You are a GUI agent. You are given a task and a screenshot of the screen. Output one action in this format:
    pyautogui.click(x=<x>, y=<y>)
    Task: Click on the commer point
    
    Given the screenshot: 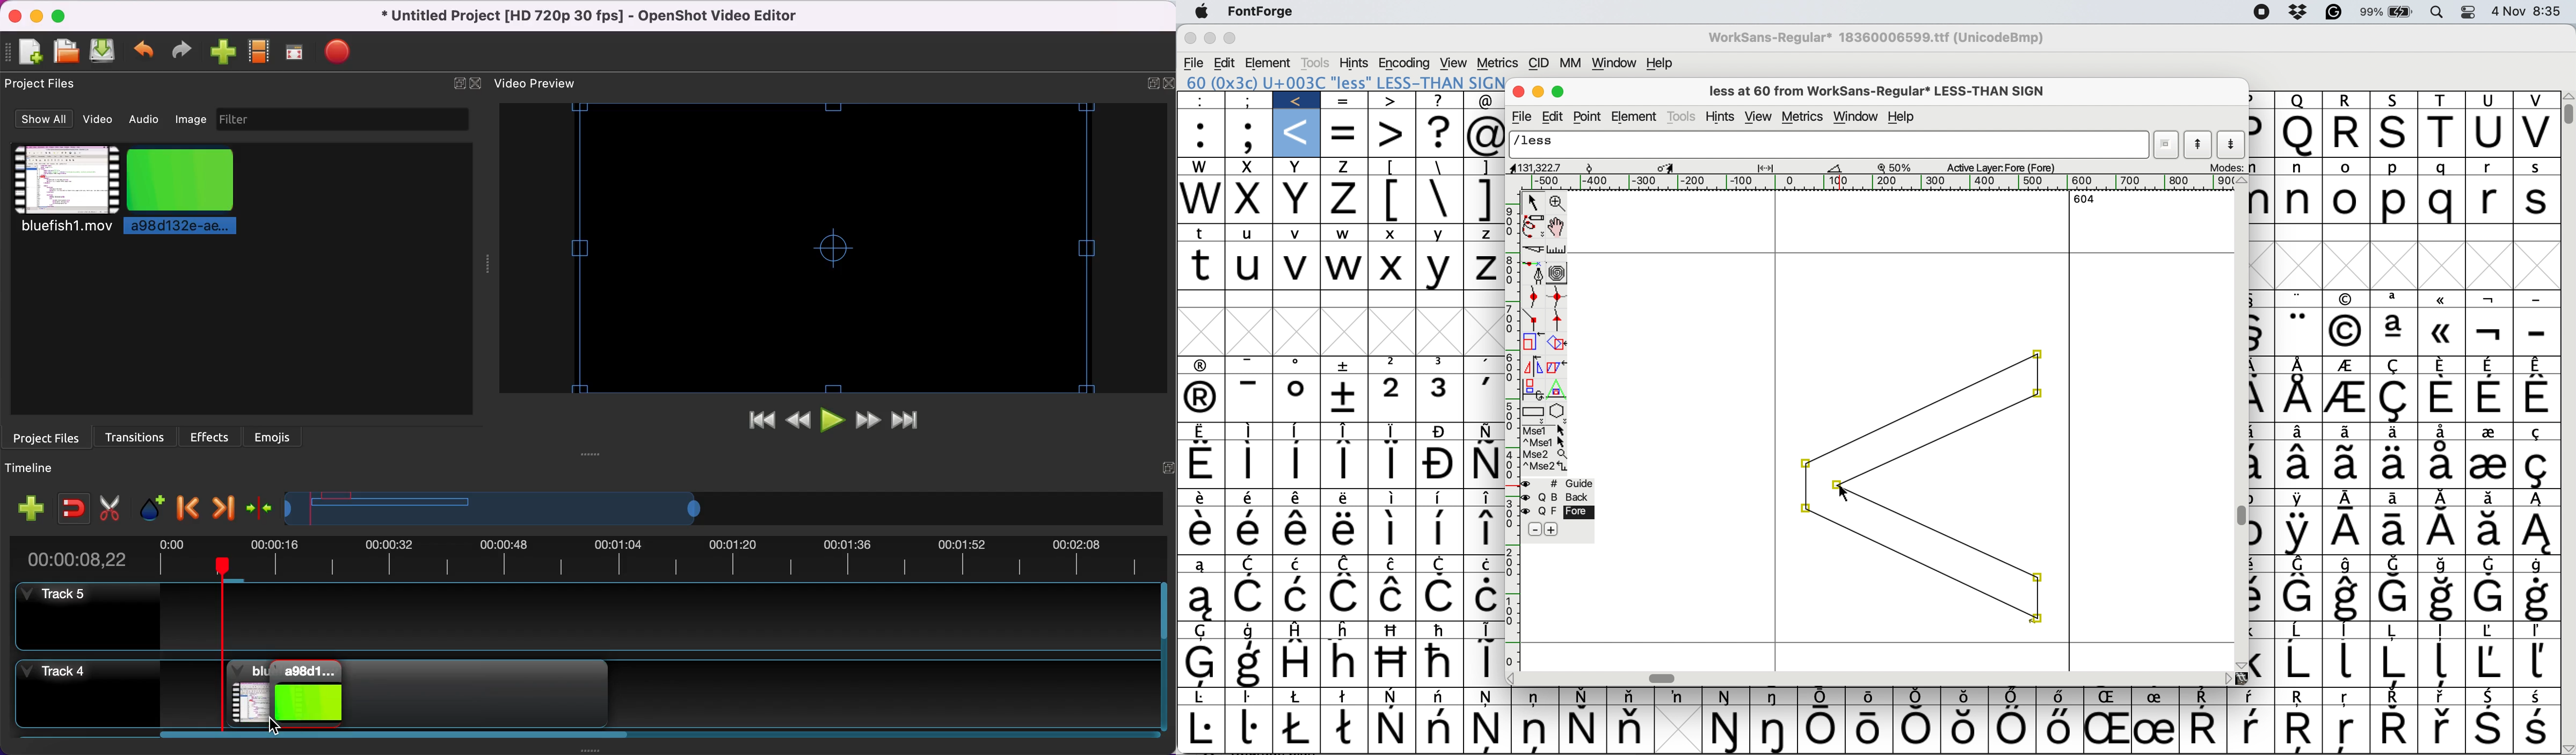 What is the action you would take?
    pyautogui.click(x=1537, y=320)
    